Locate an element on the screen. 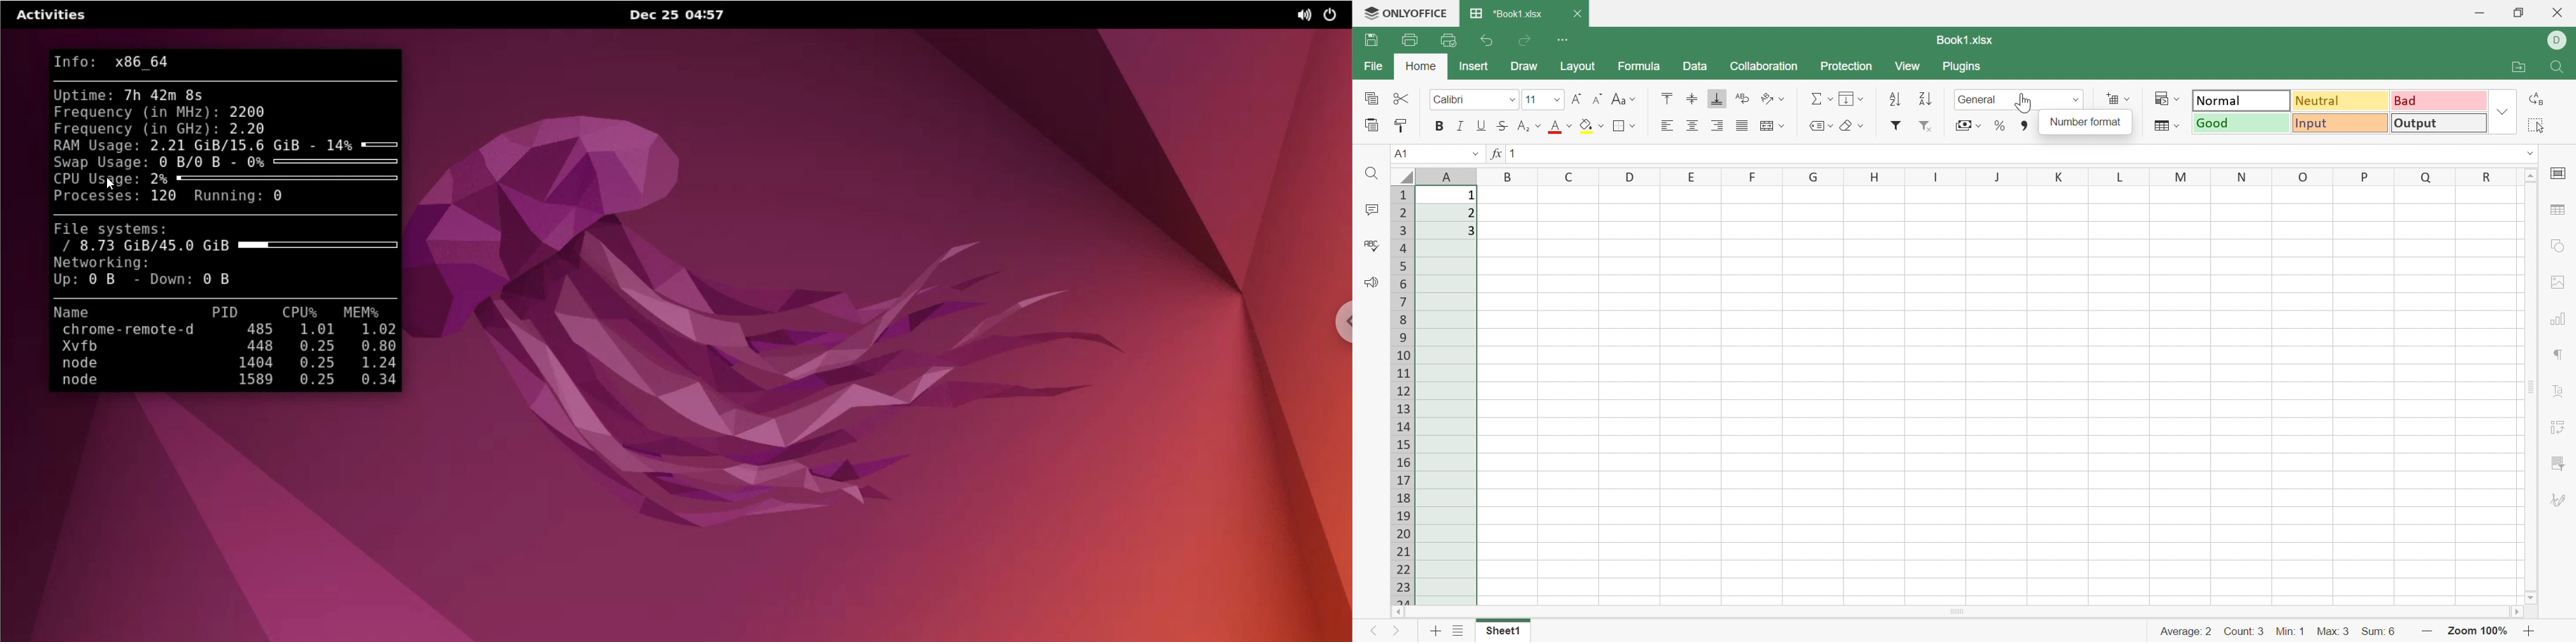 The image size is (2576, 644). Minimize is located at coordinates (2479, 15).